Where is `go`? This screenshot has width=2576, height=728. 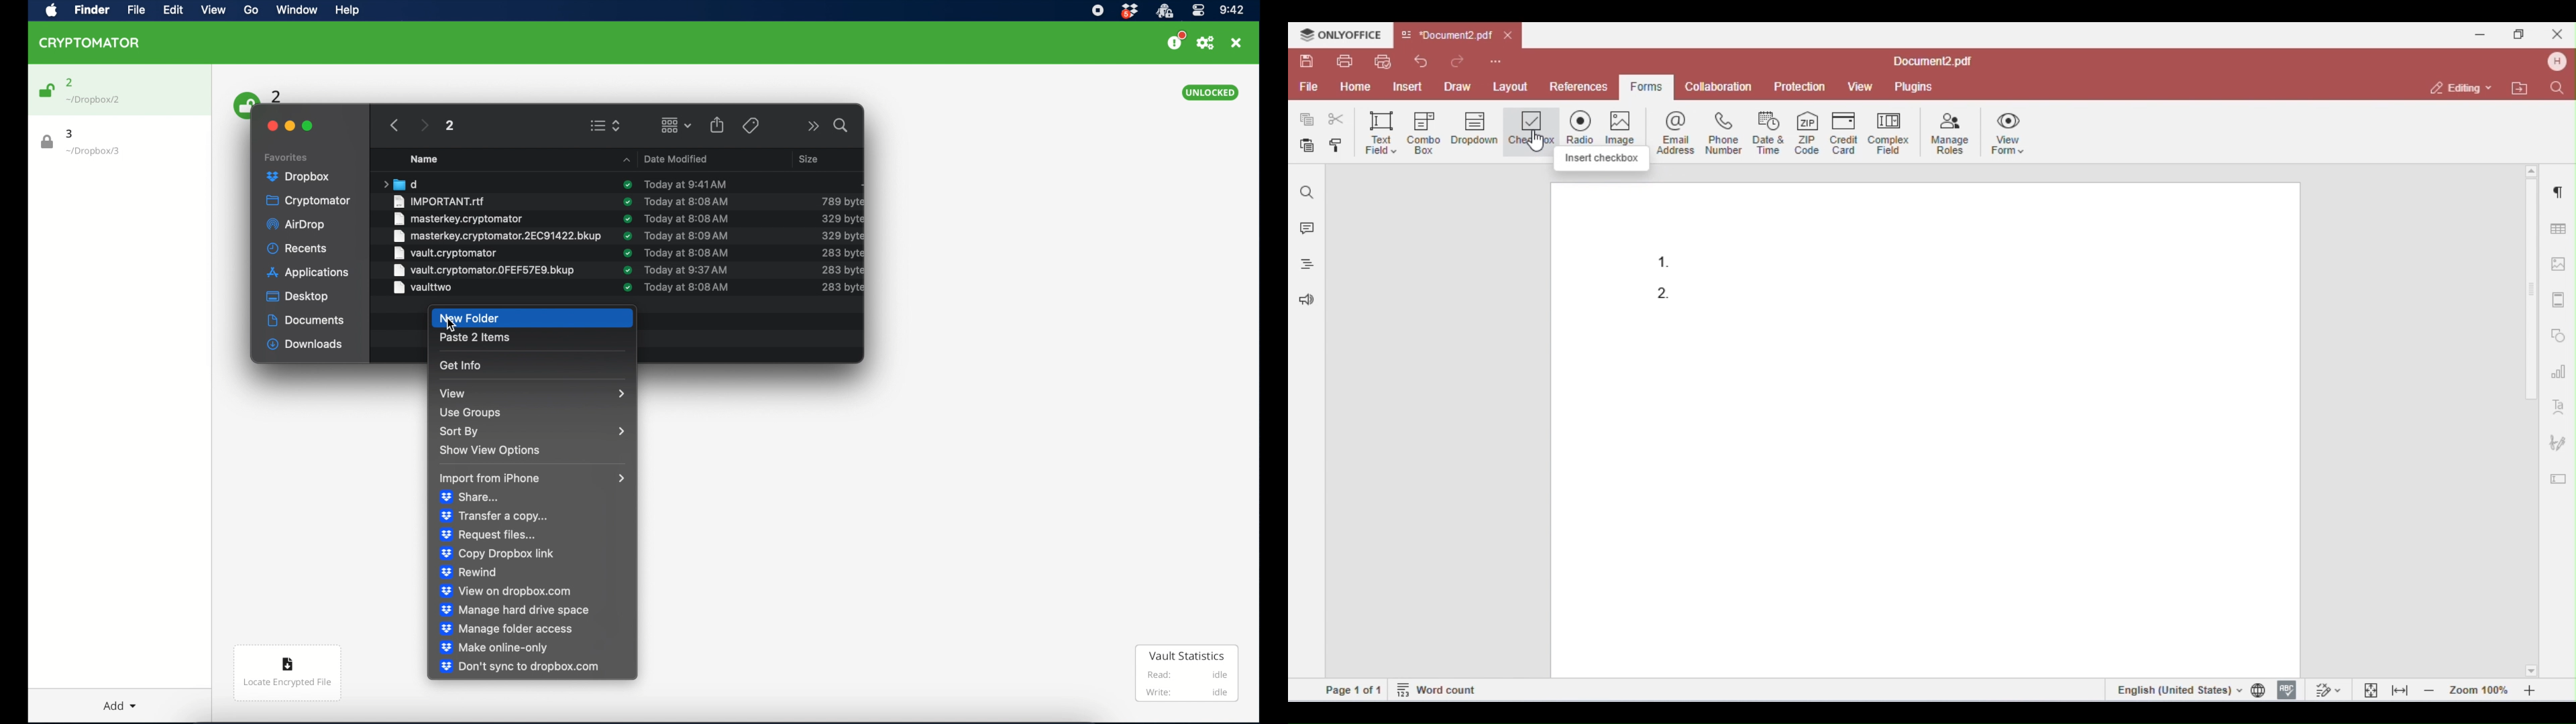
go is located at coordinates (250, 10).